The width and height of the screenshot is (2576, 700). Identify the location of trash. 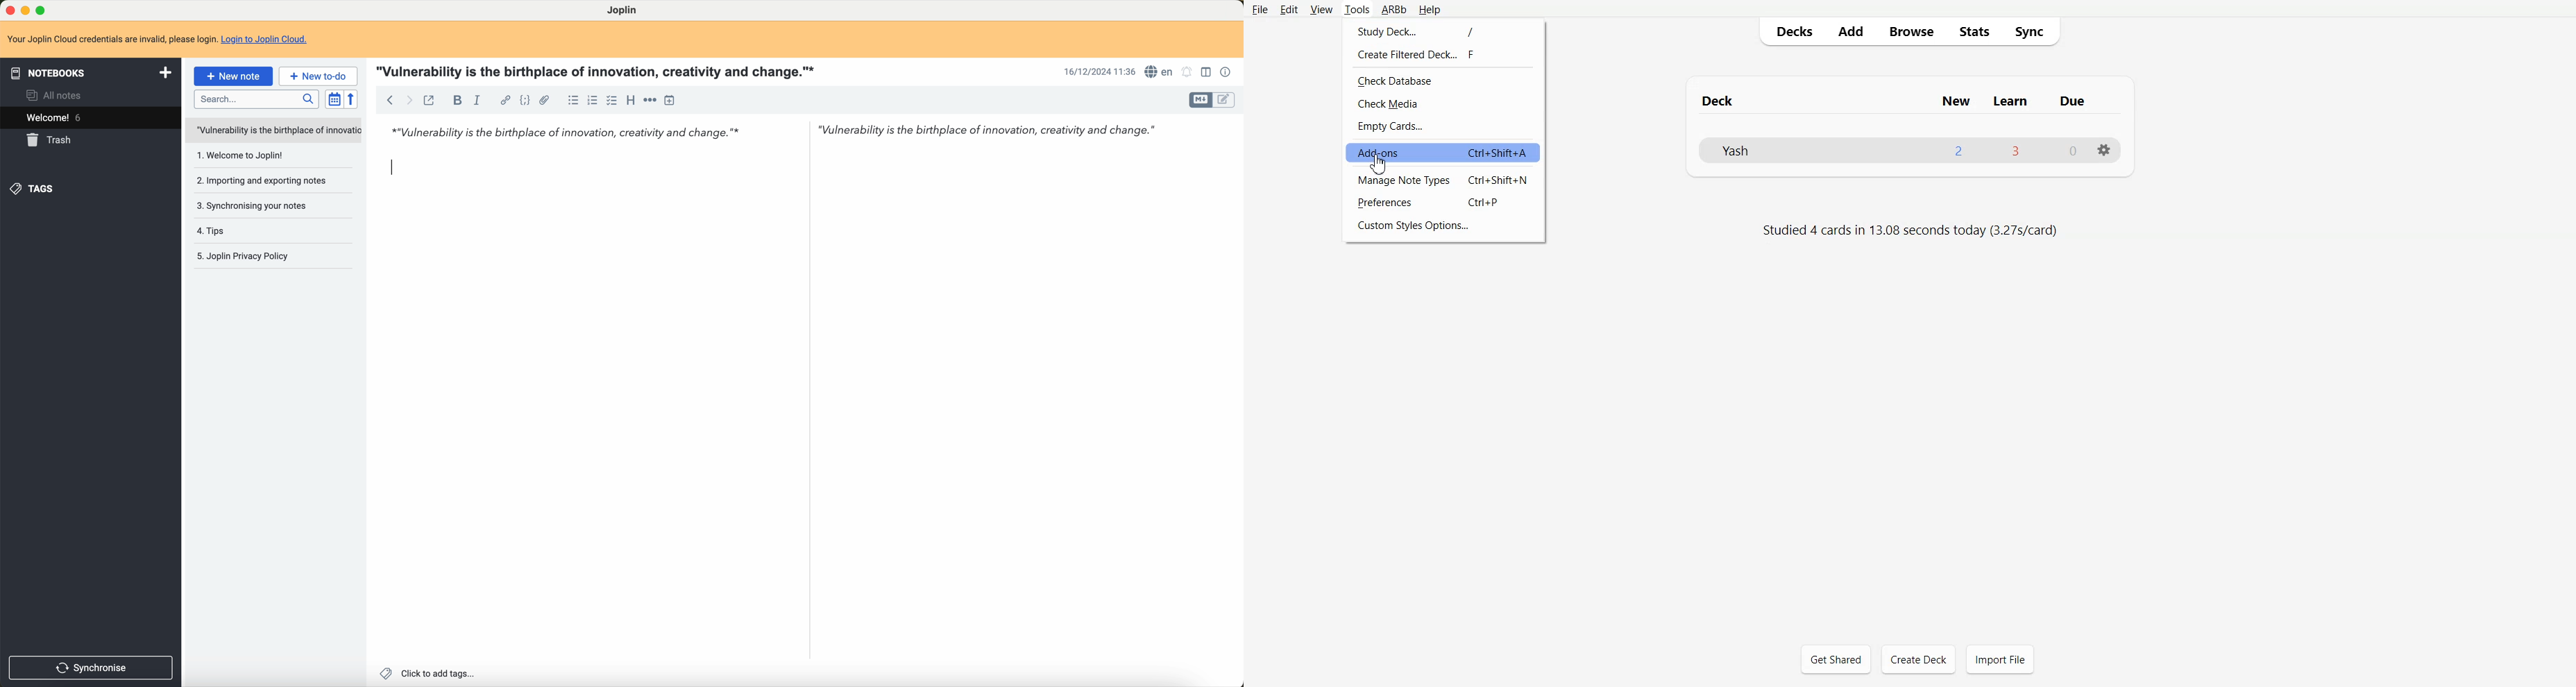
(51, 140).